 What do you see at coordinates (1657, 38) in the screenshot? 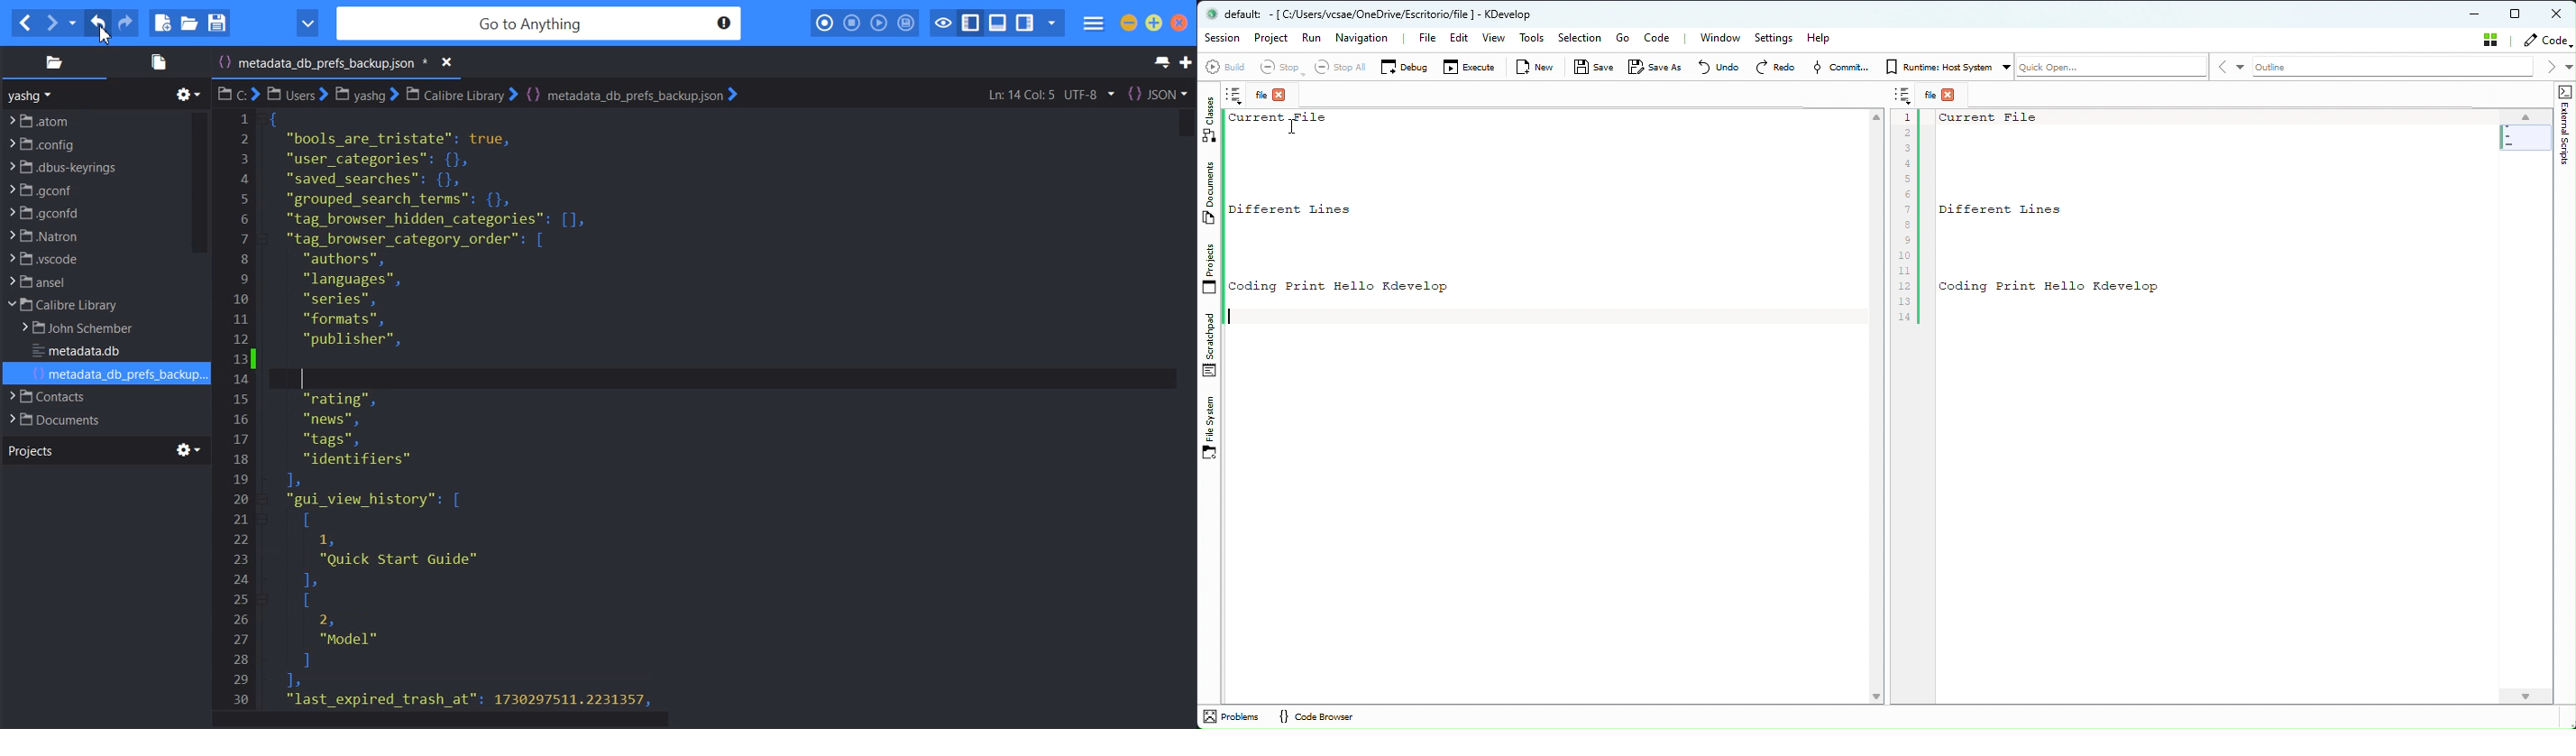
I see `Code` at bounding box center [1657, 38].